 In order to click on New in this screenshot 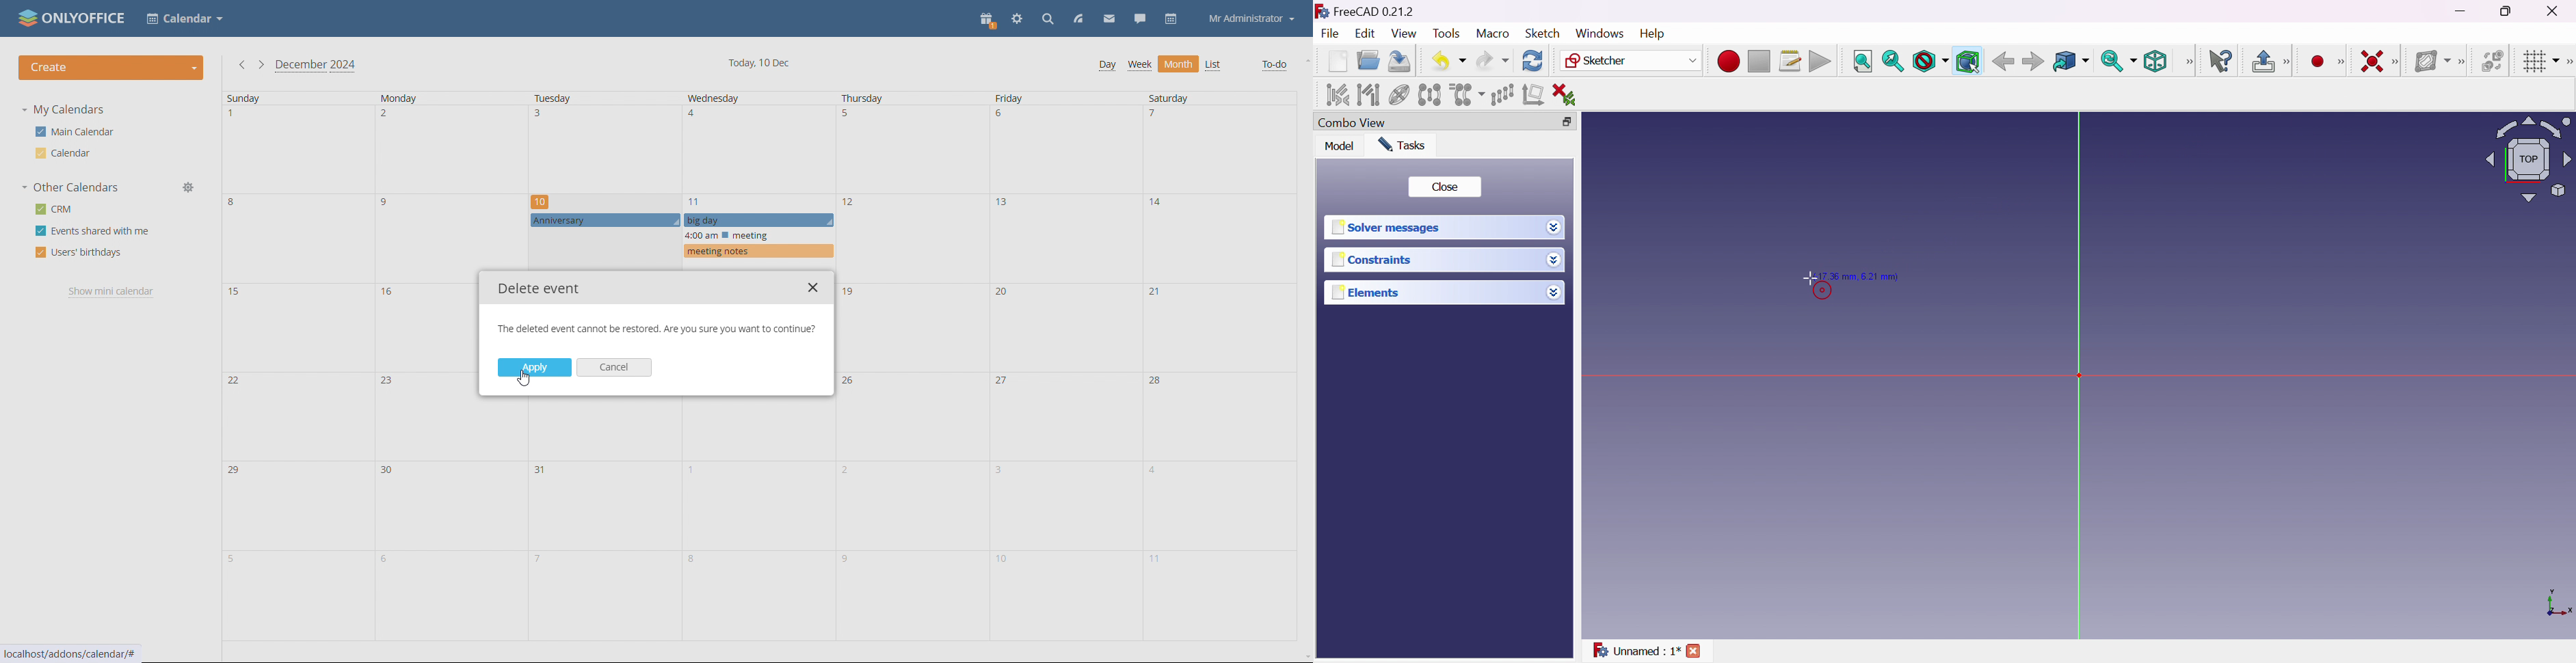, I will do `click(1337, 61)`.